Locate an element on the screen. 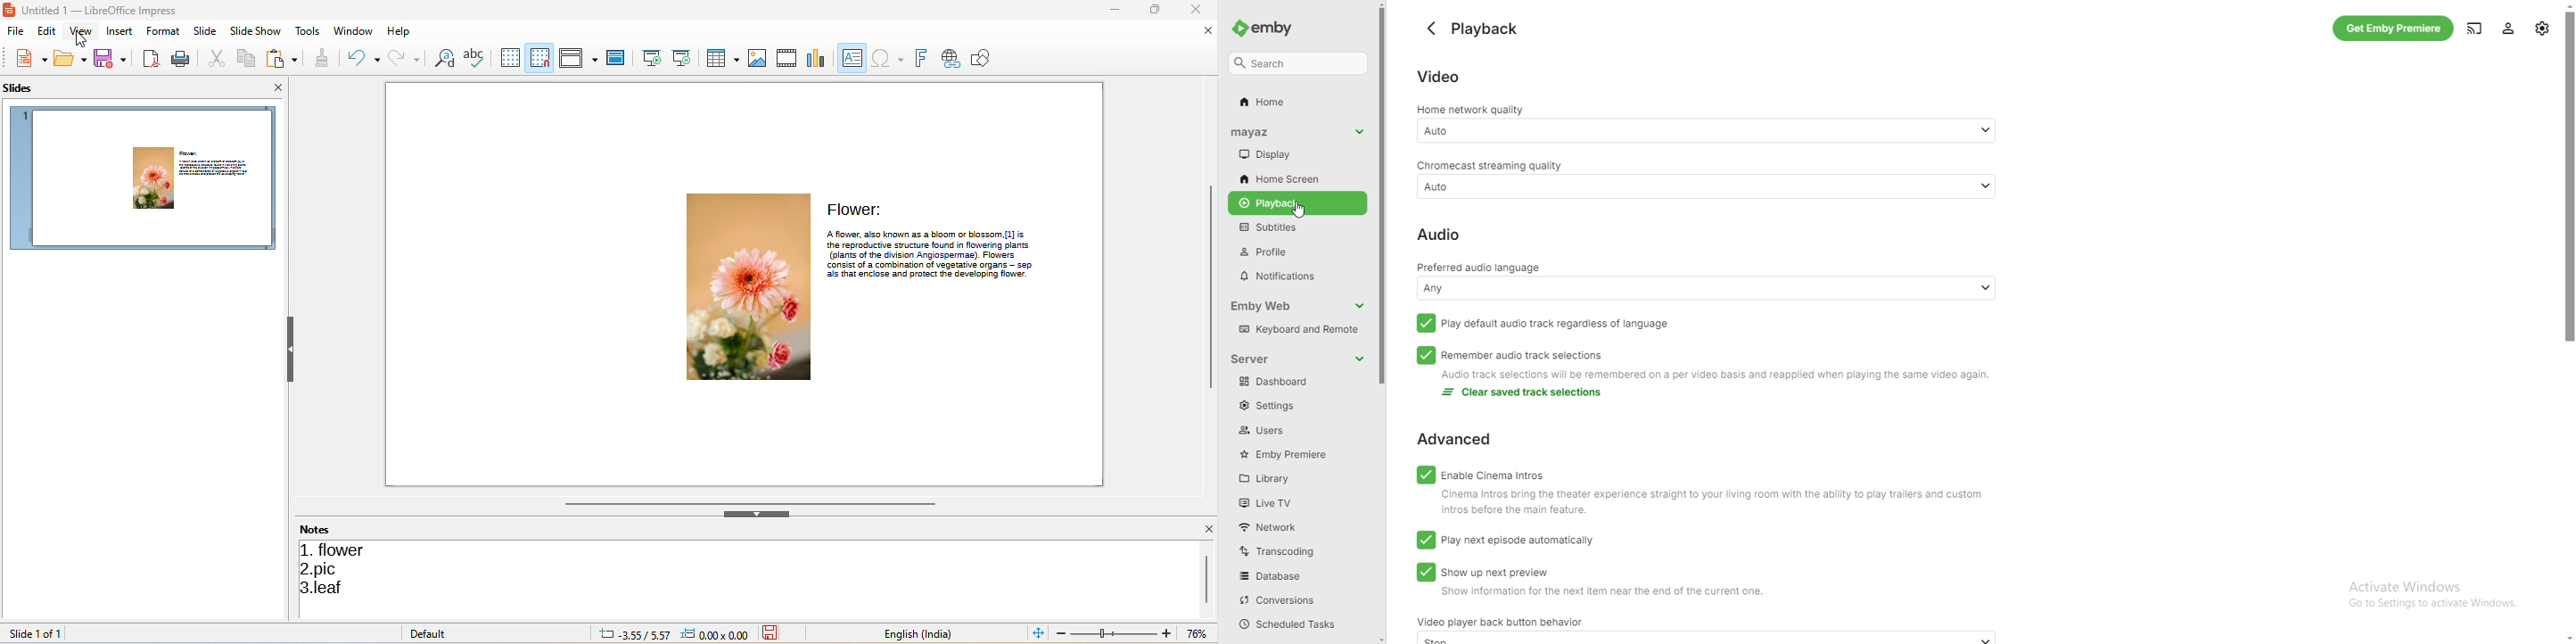  redo is located at coordinates (407, 57).